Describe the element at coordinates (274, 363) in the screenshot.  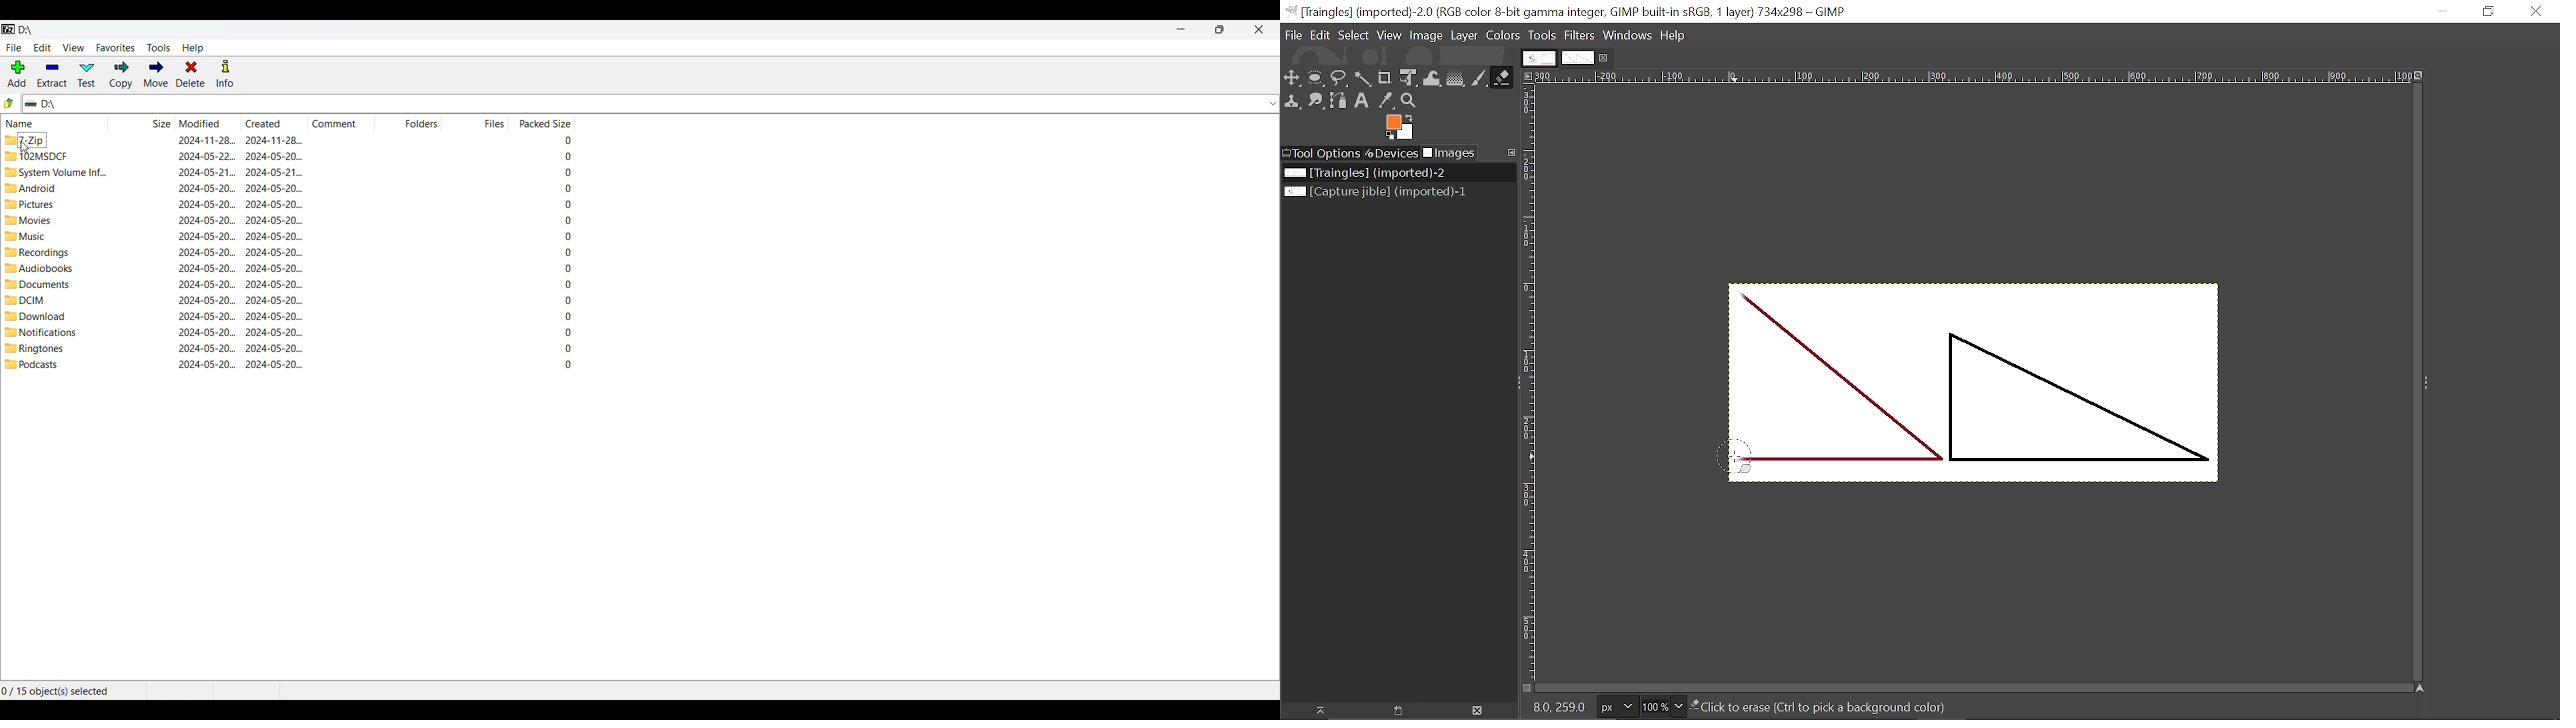
I see `created date & time` at that location.